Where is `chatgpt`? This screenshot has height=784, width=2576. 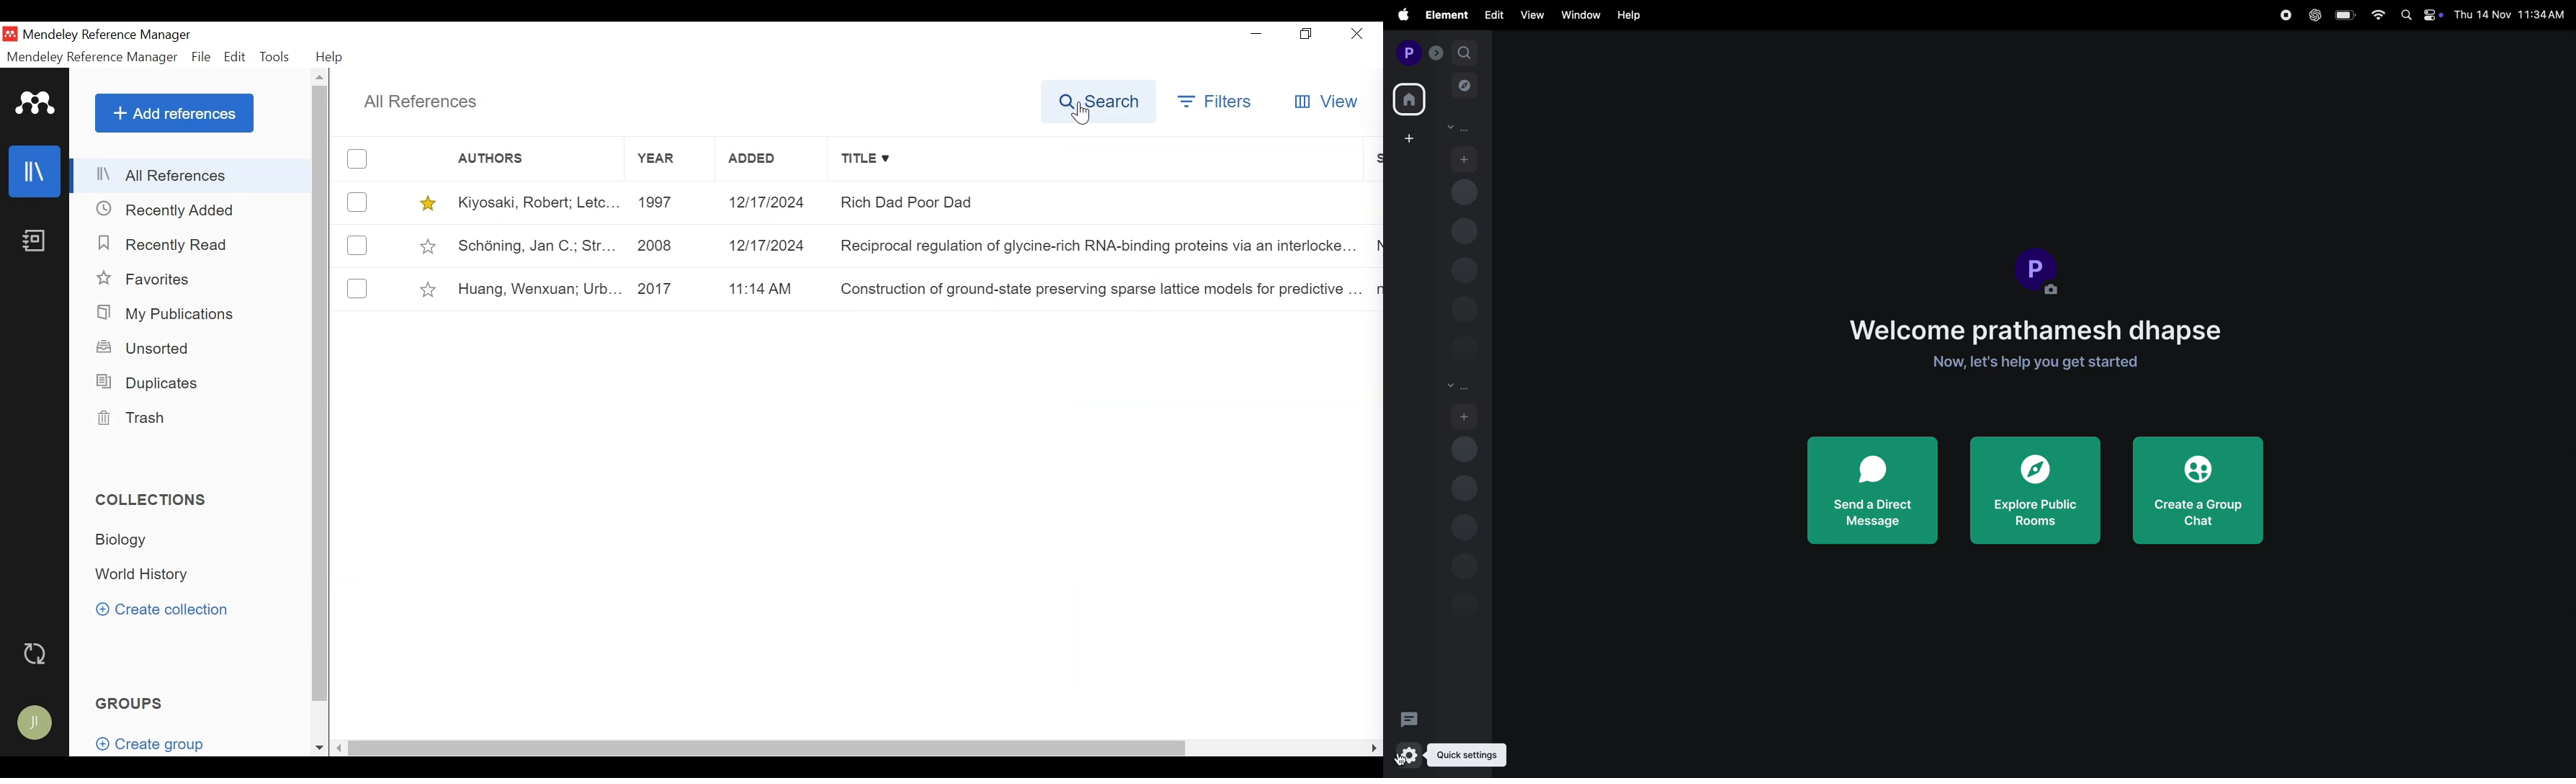 chatgpt is located at coordinates (1445, 758).